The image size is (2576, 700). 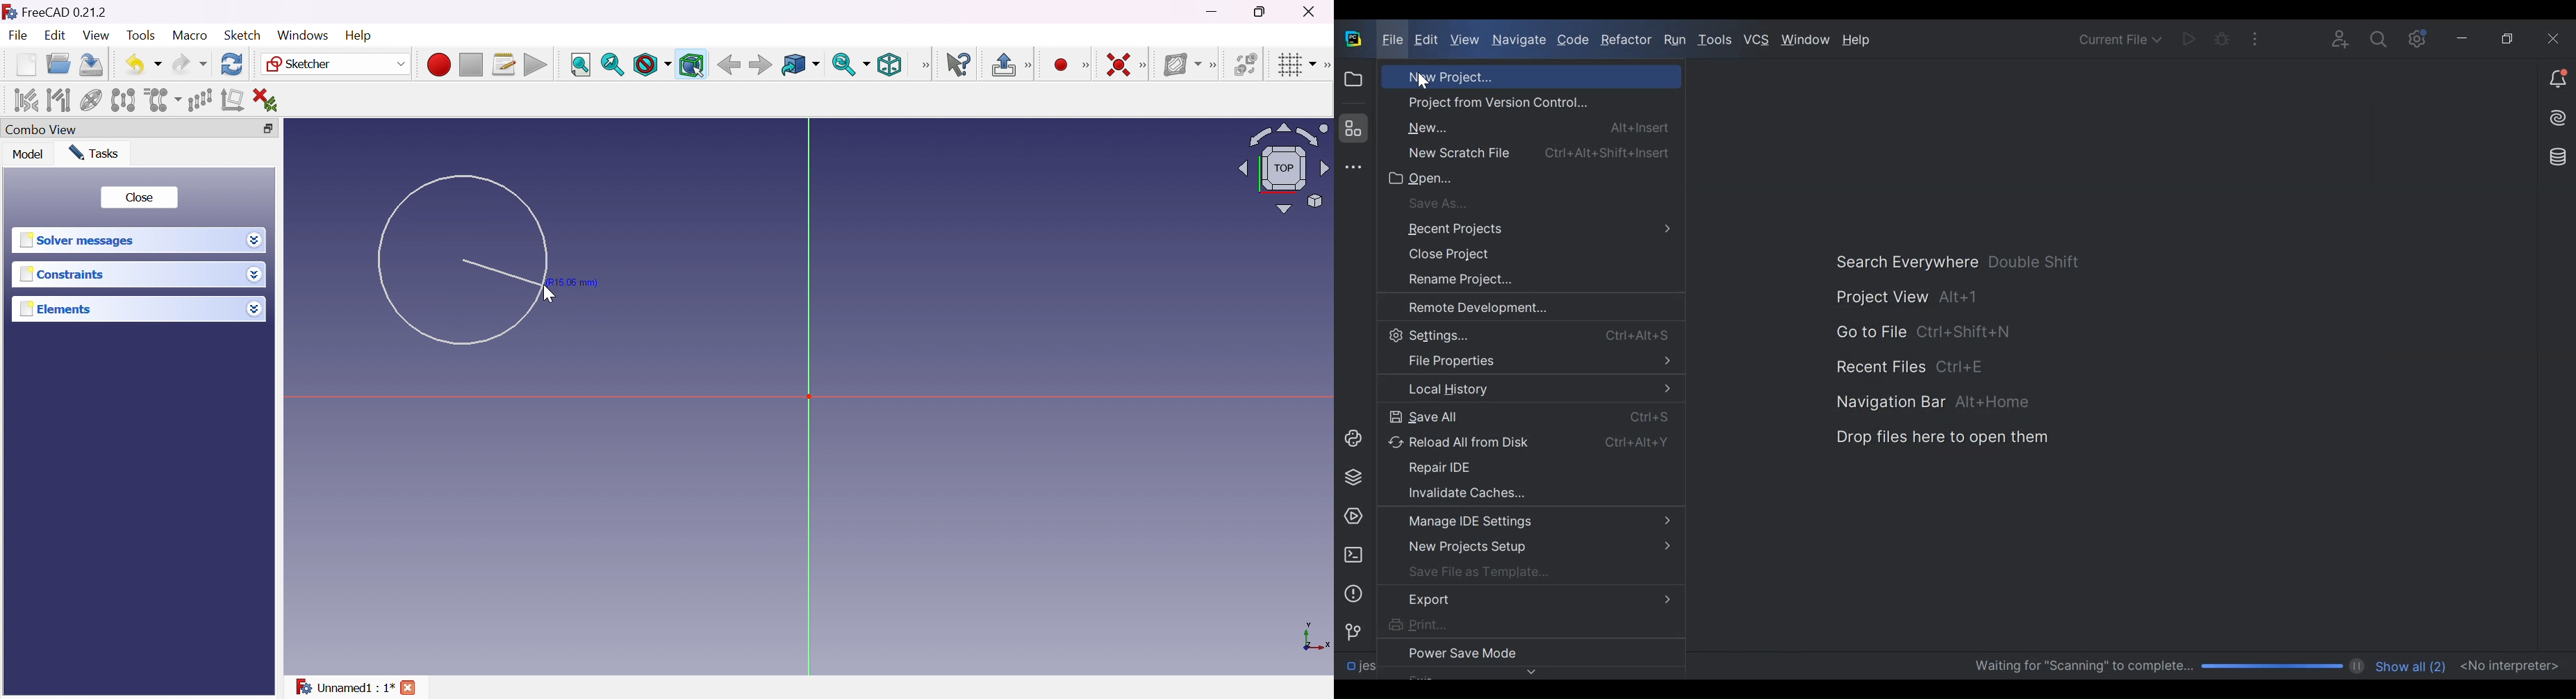 What do you see at coordinates (2509, 664) in the screenshot?
I see `<No interpreter>` at bounding box center [2509, 664].